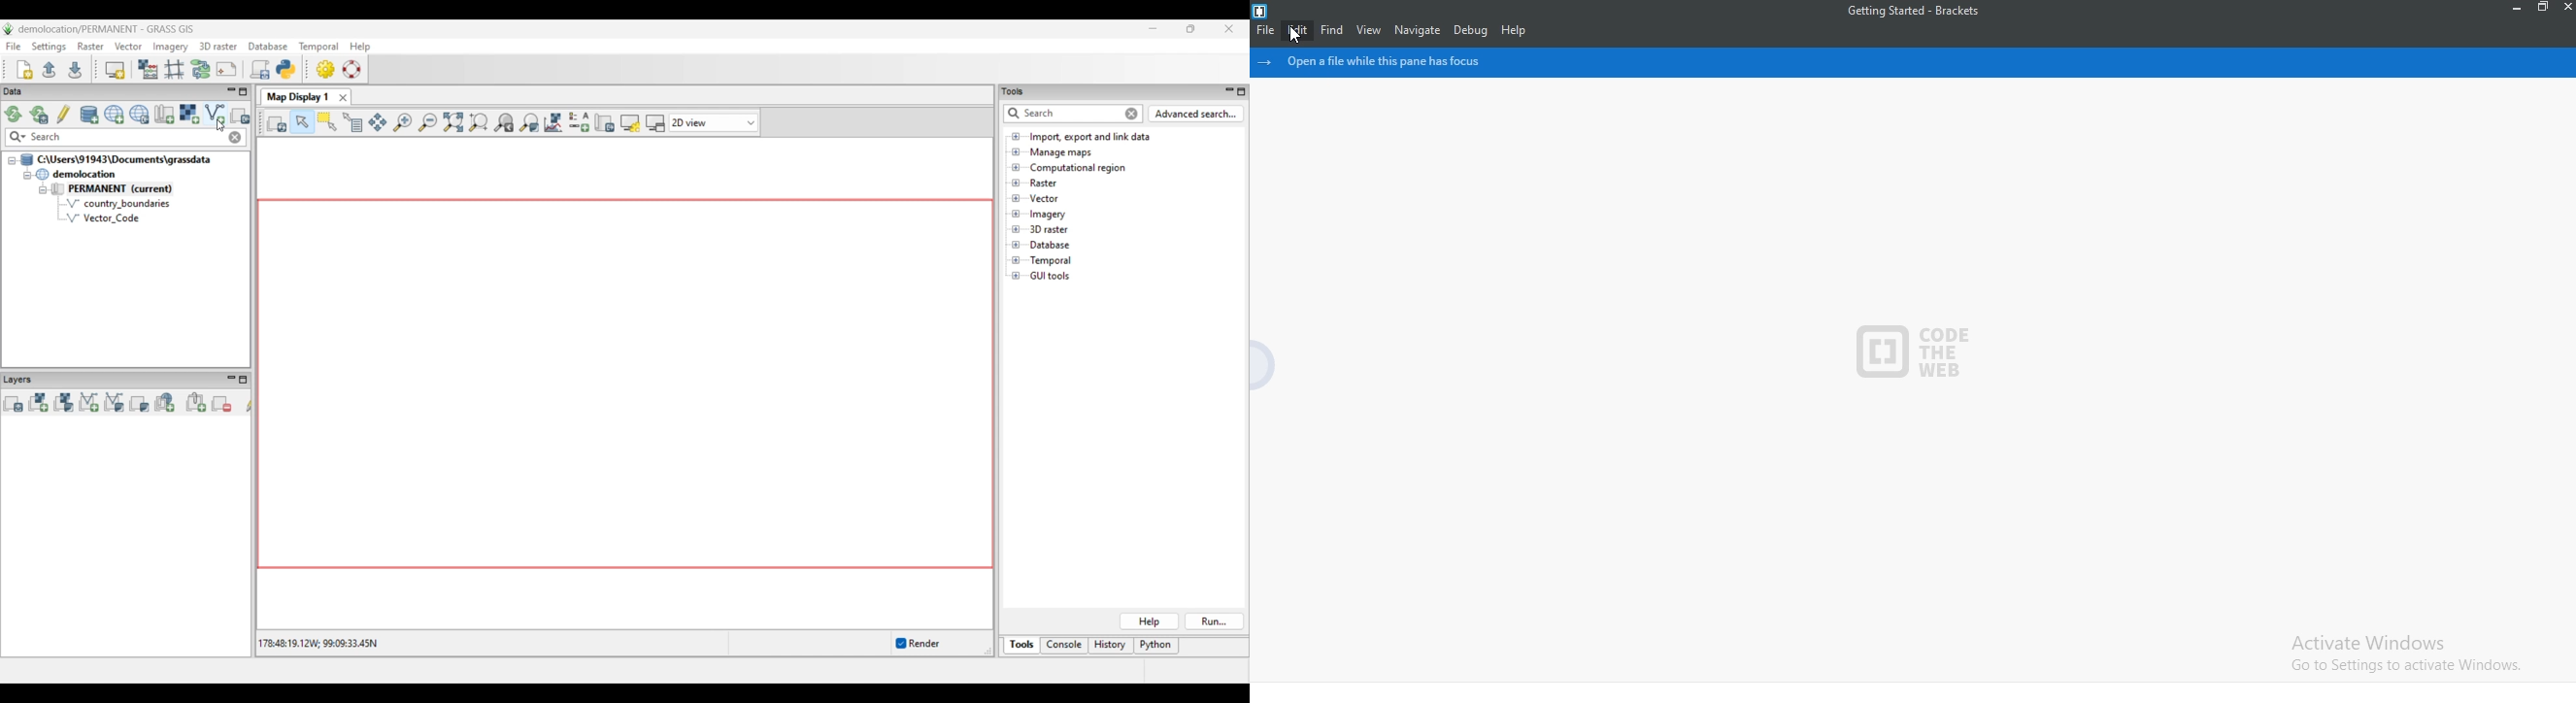  I want to click on close, so click(2567, 11).